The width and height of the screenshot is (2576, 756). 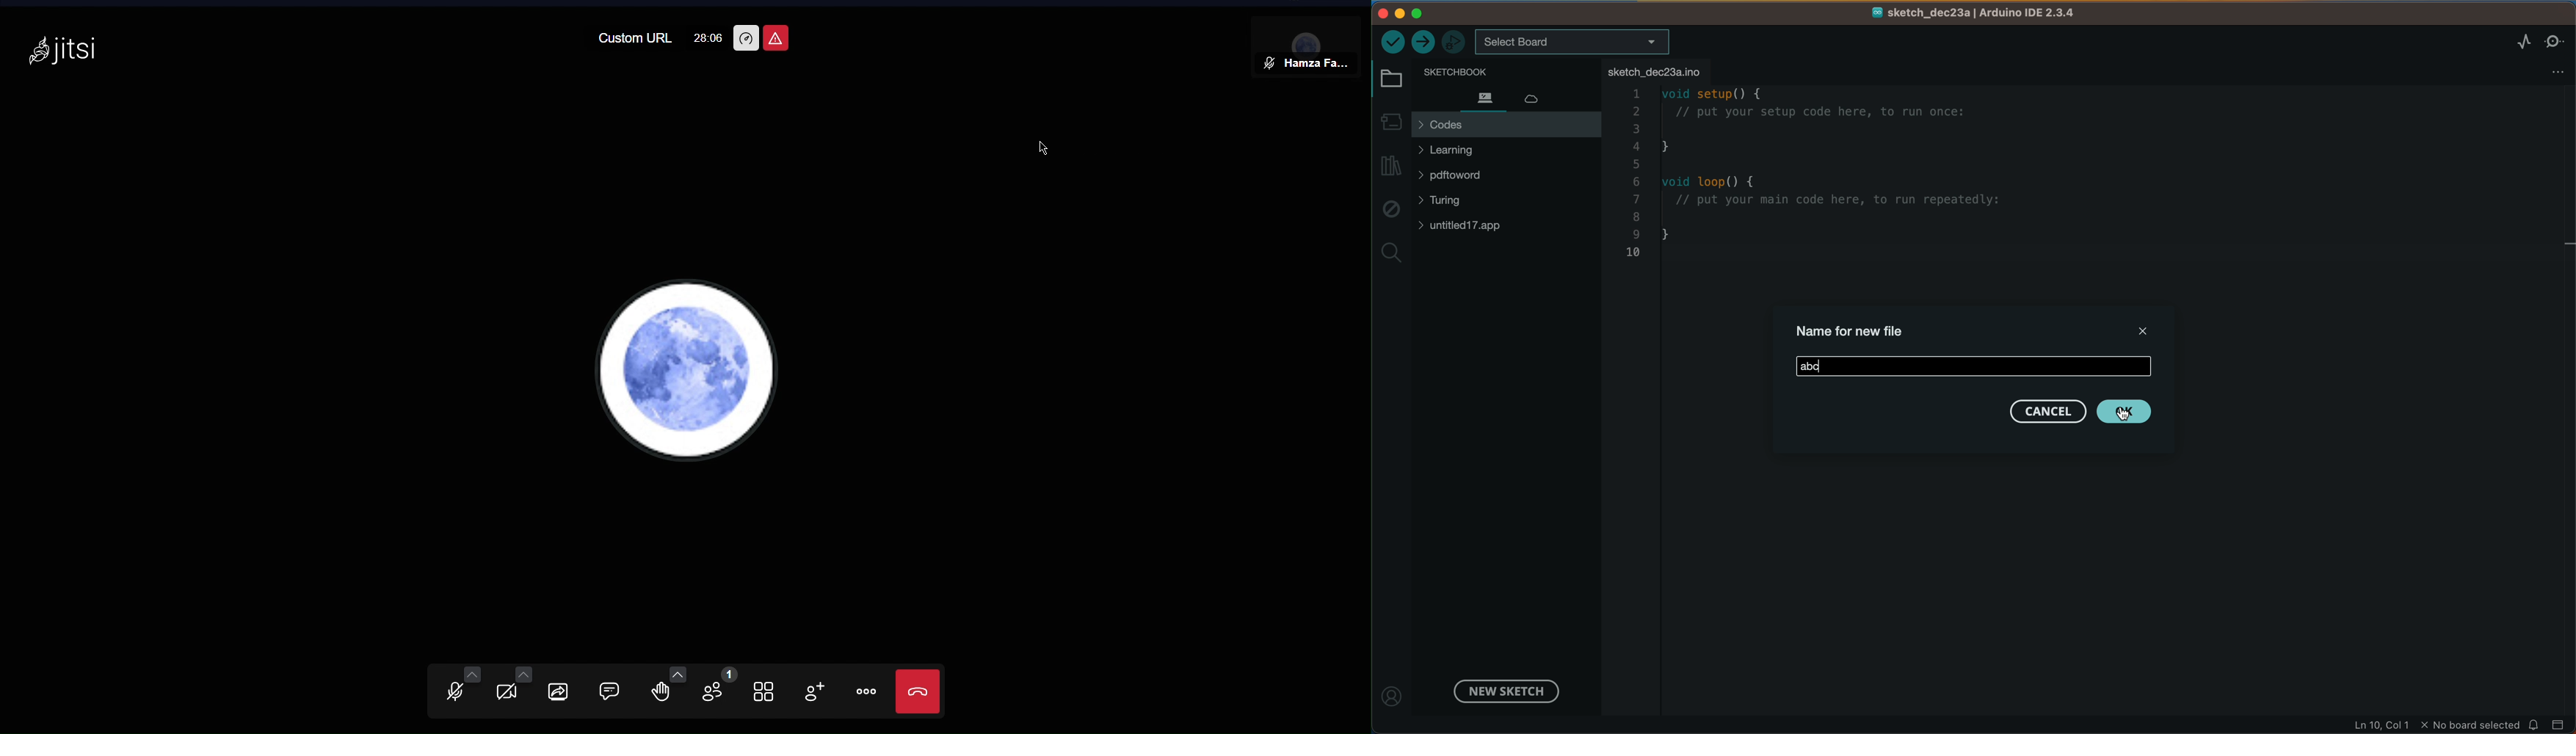 I want to click on new sketch, so click(x=1504, y=690).